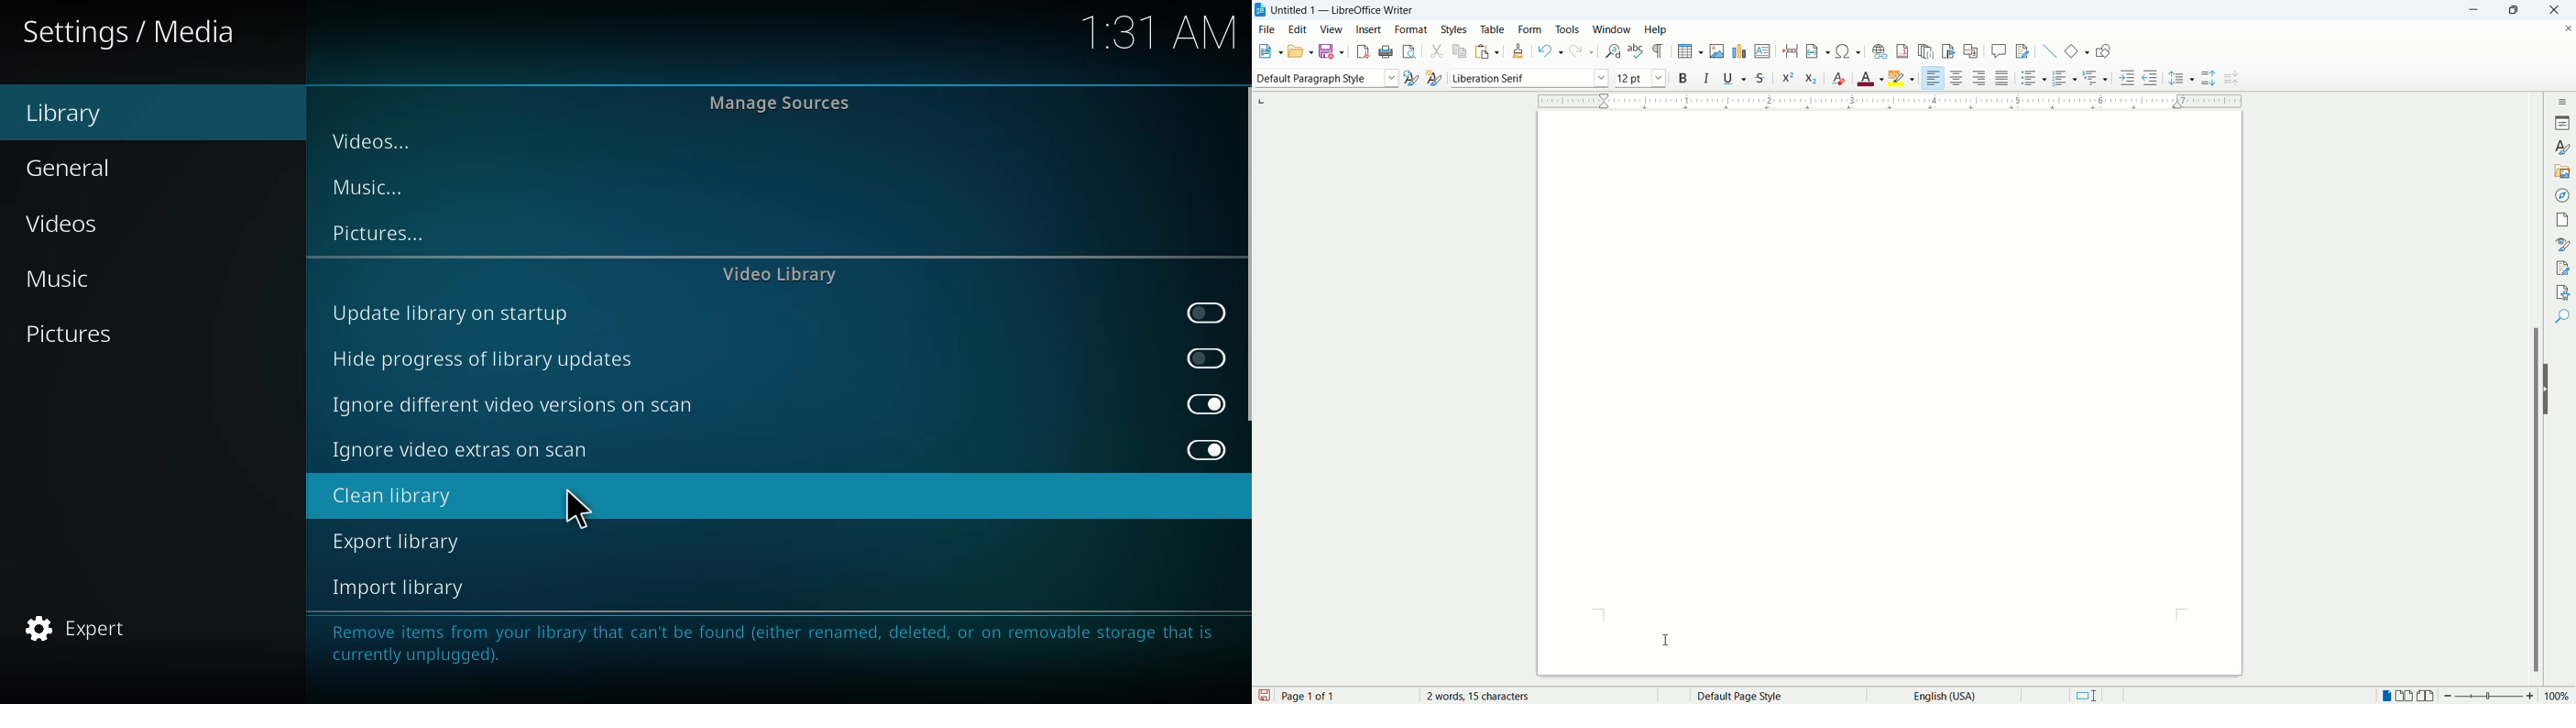  I want to click on pictures, so click(380, 233).